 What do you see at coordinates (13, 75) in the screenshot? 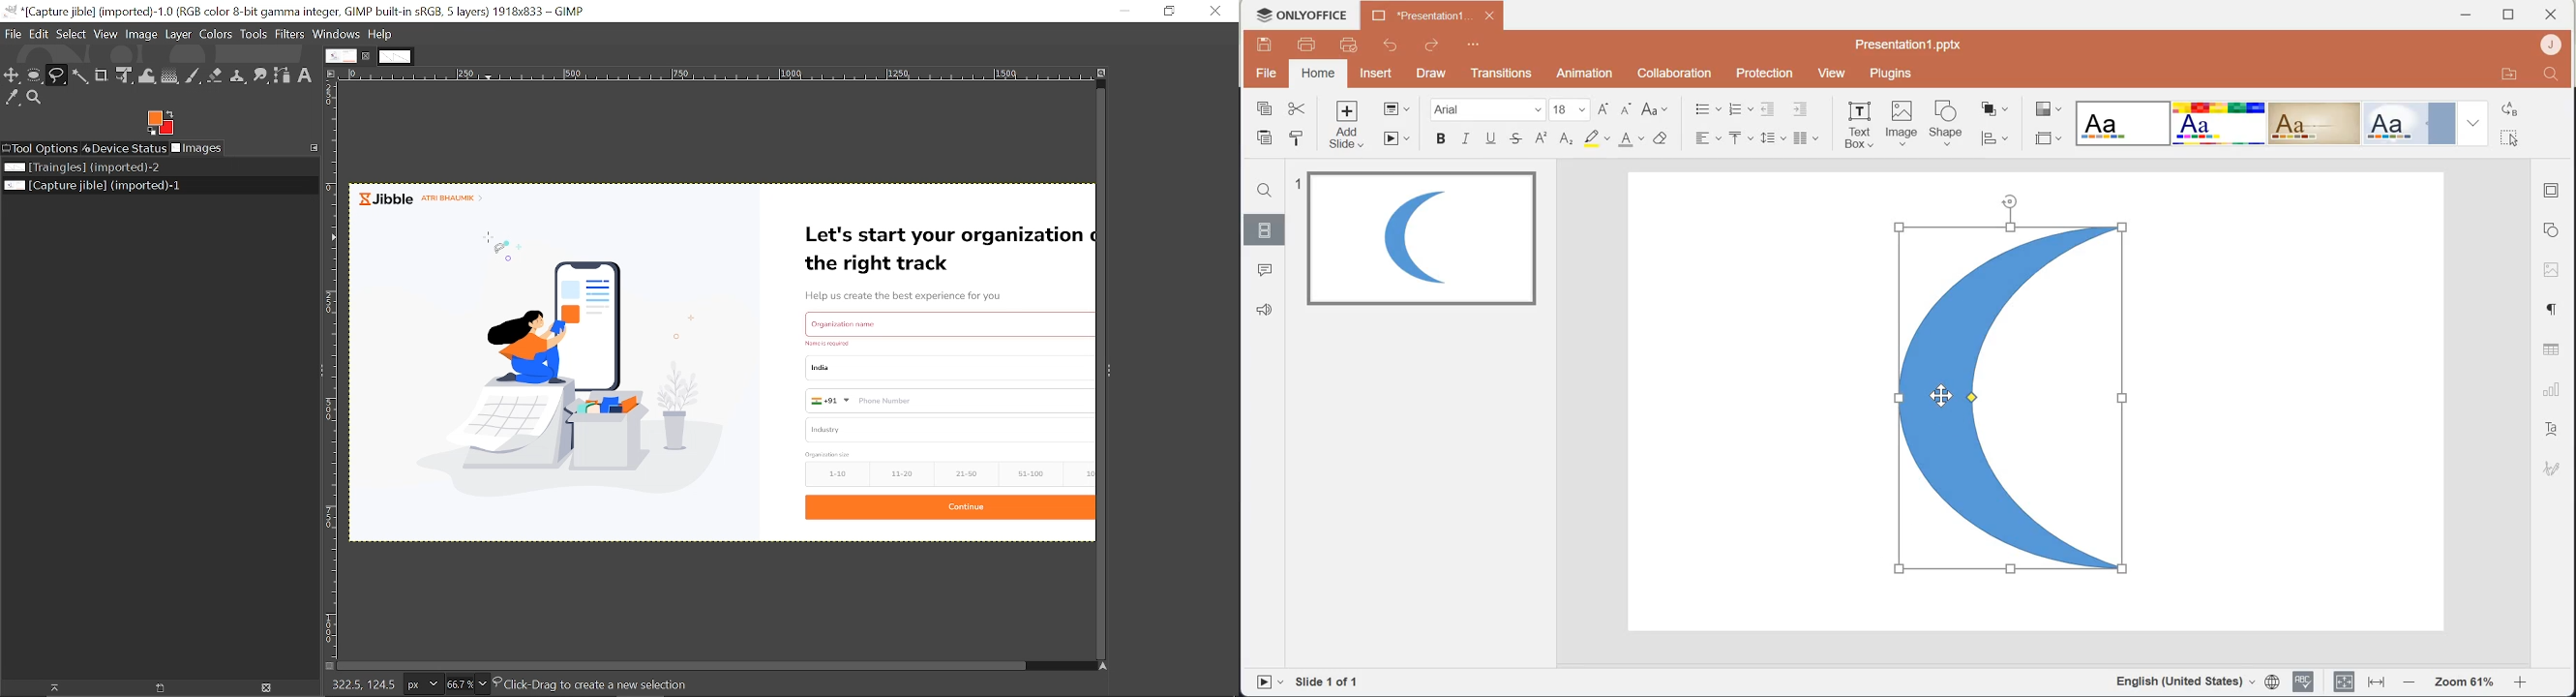
I see `Move tool` at bounding box center [13, 75].